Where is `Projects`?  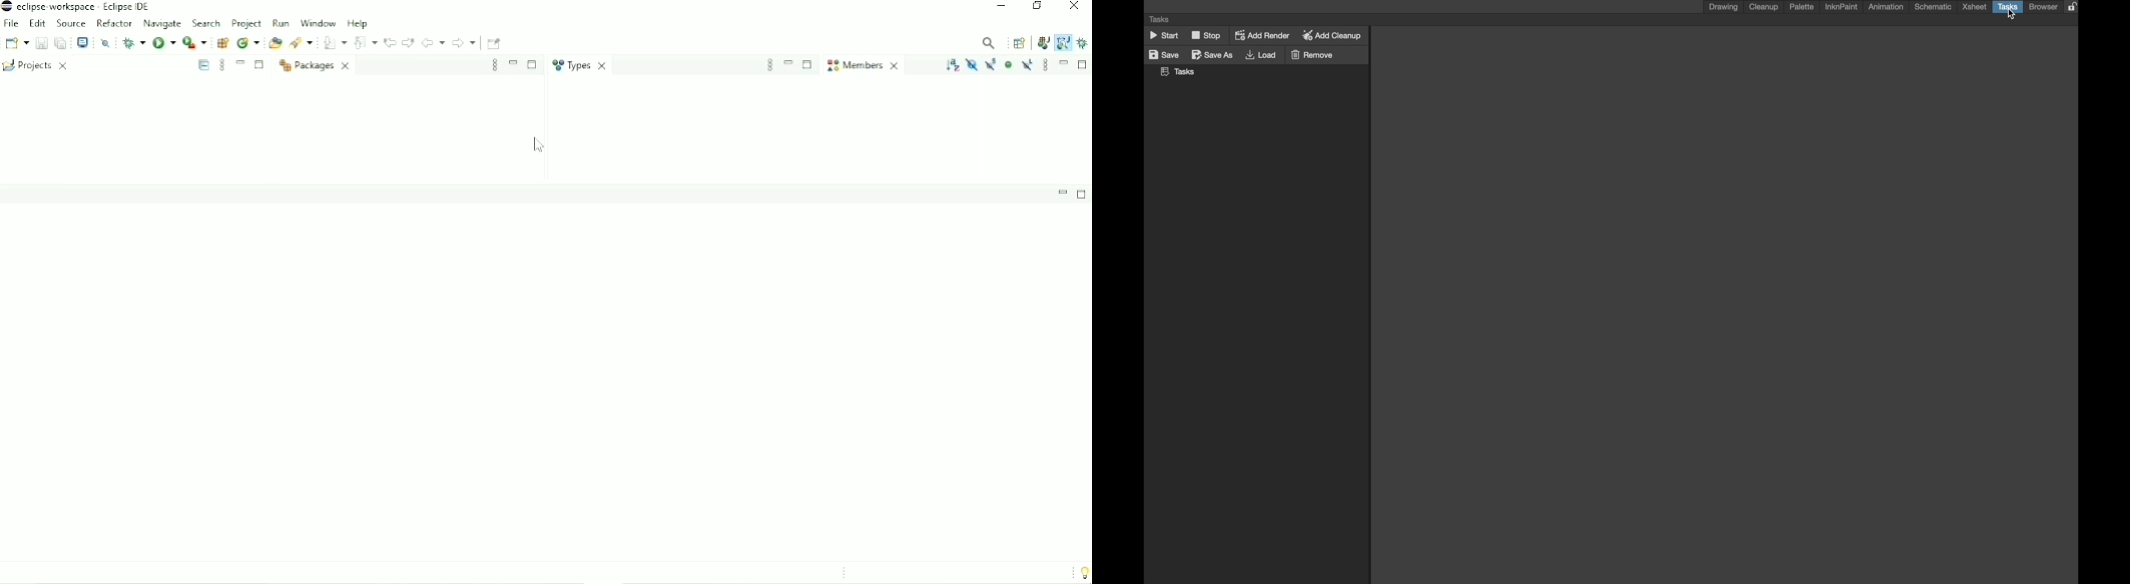
Projects is located at coordinates (41, 65).